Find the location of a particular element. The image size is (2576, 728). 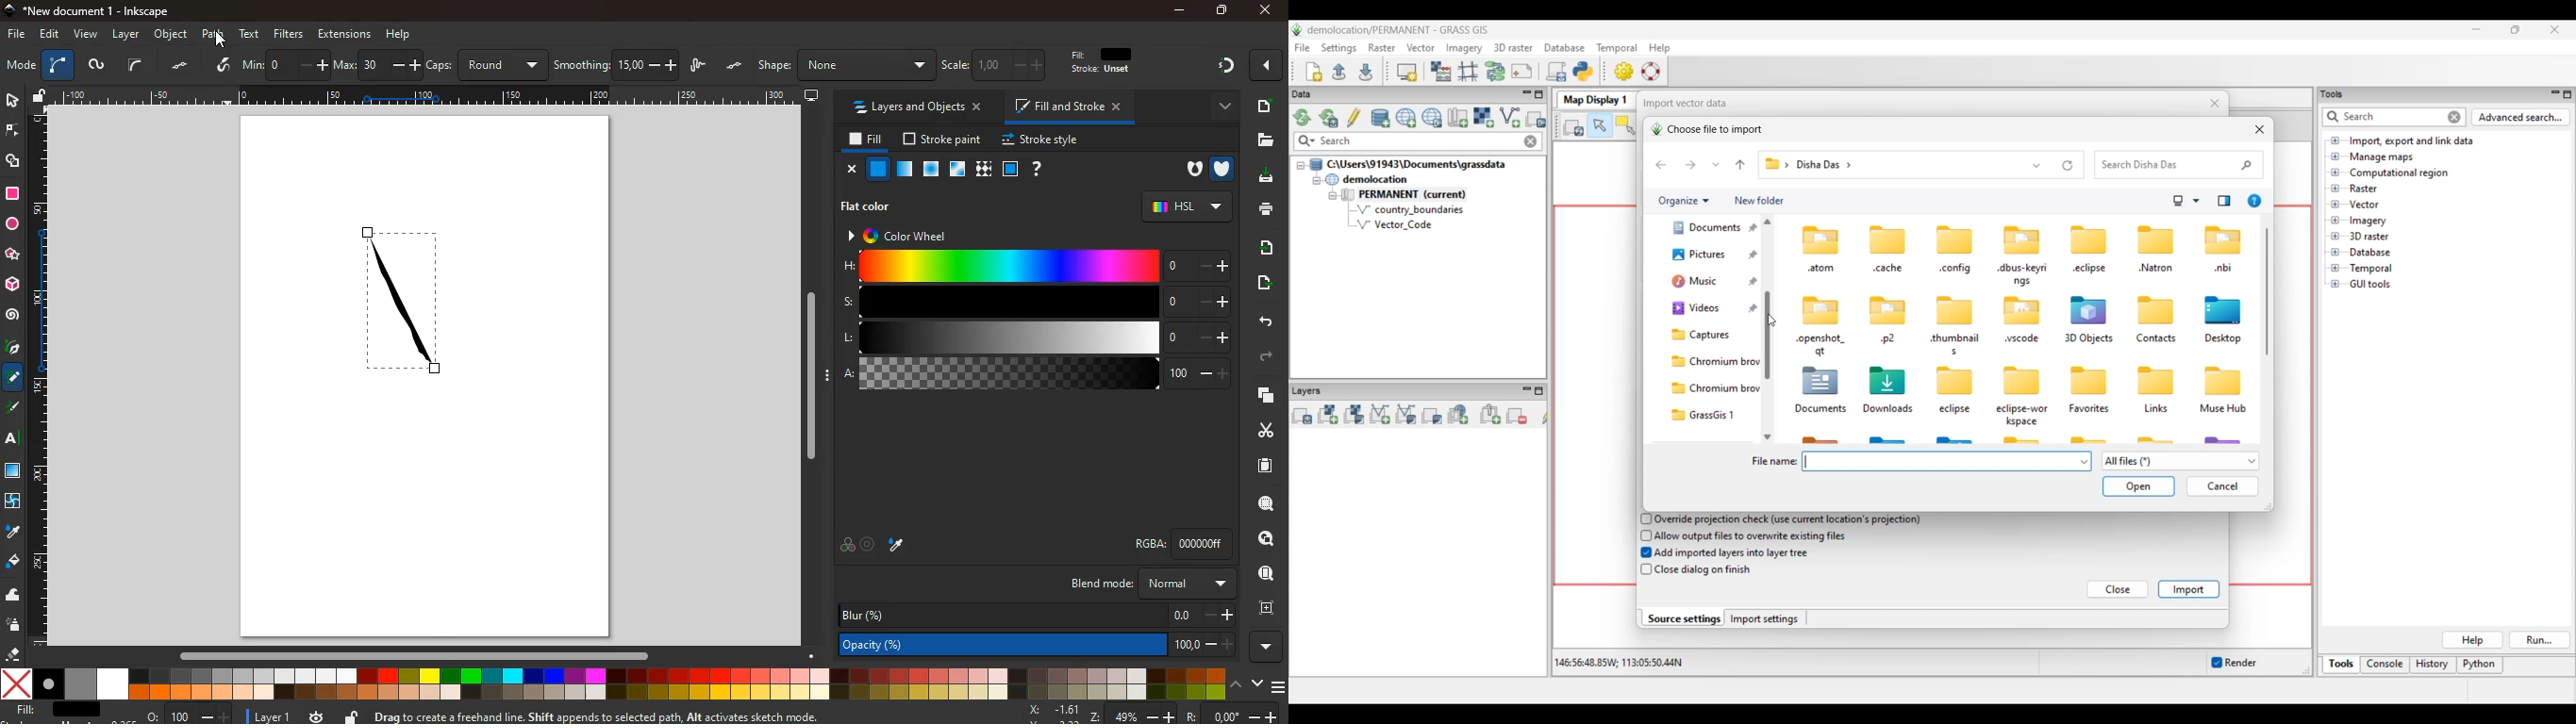

h is located at coordinates (1037, 265).